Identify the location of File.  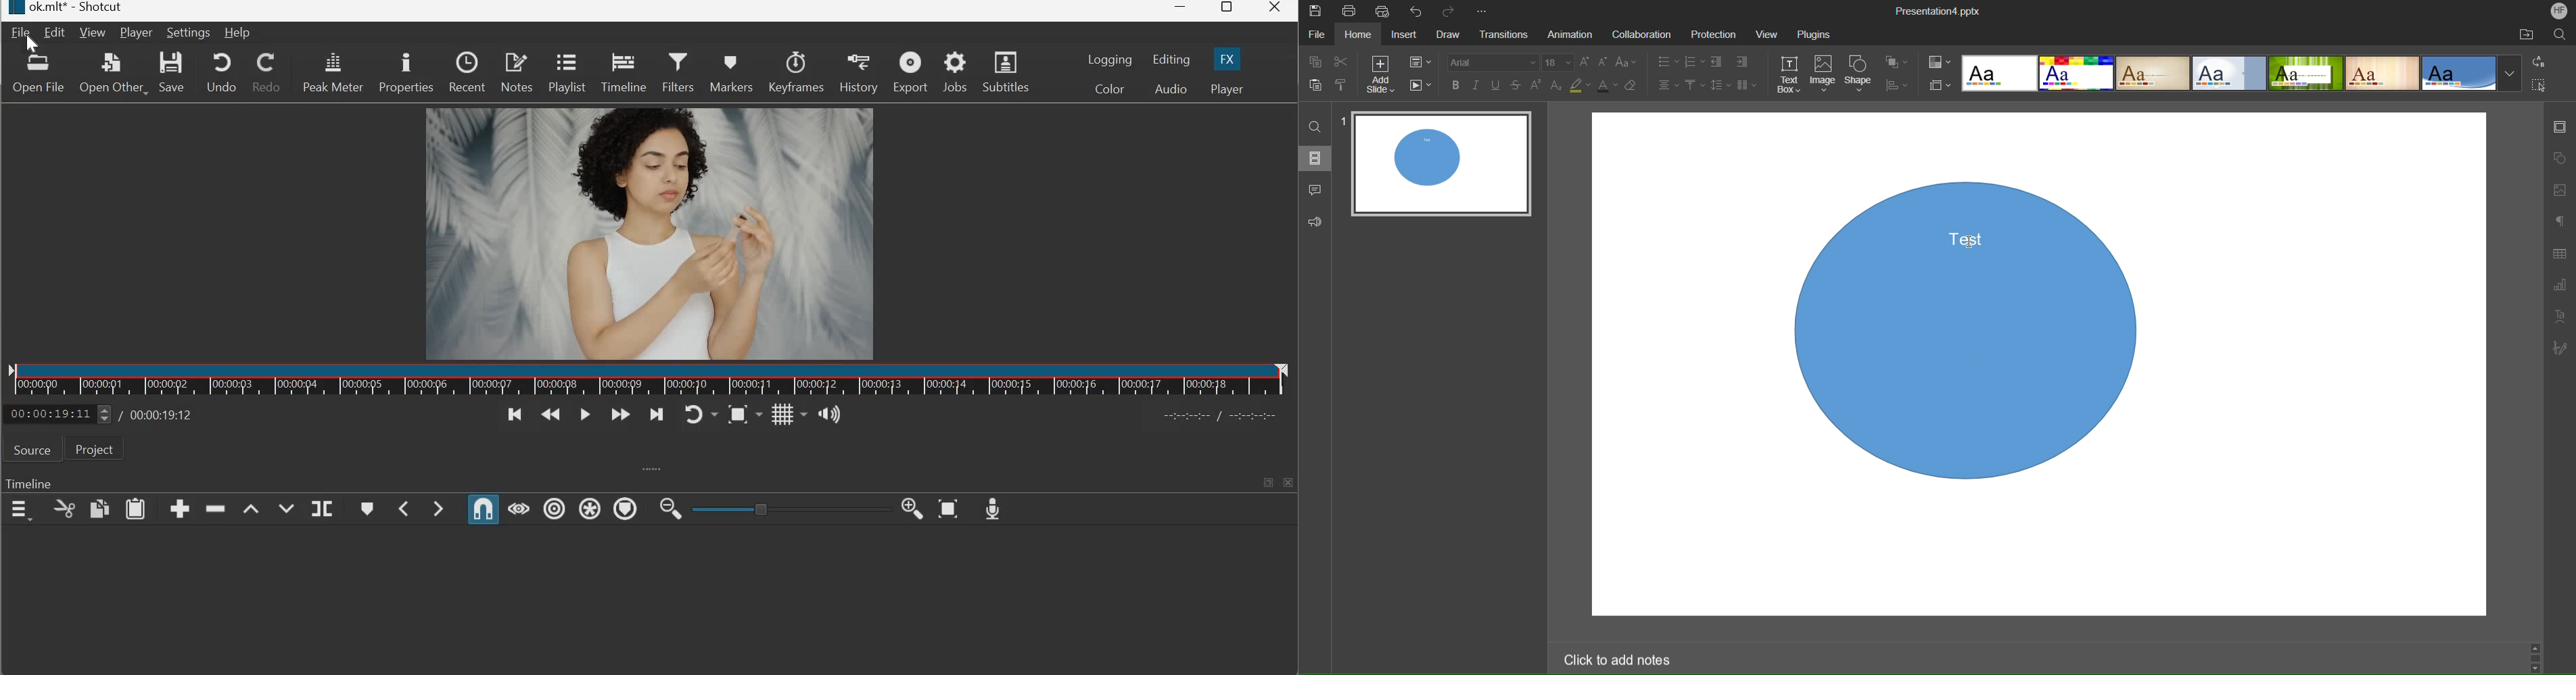
(22, 32).